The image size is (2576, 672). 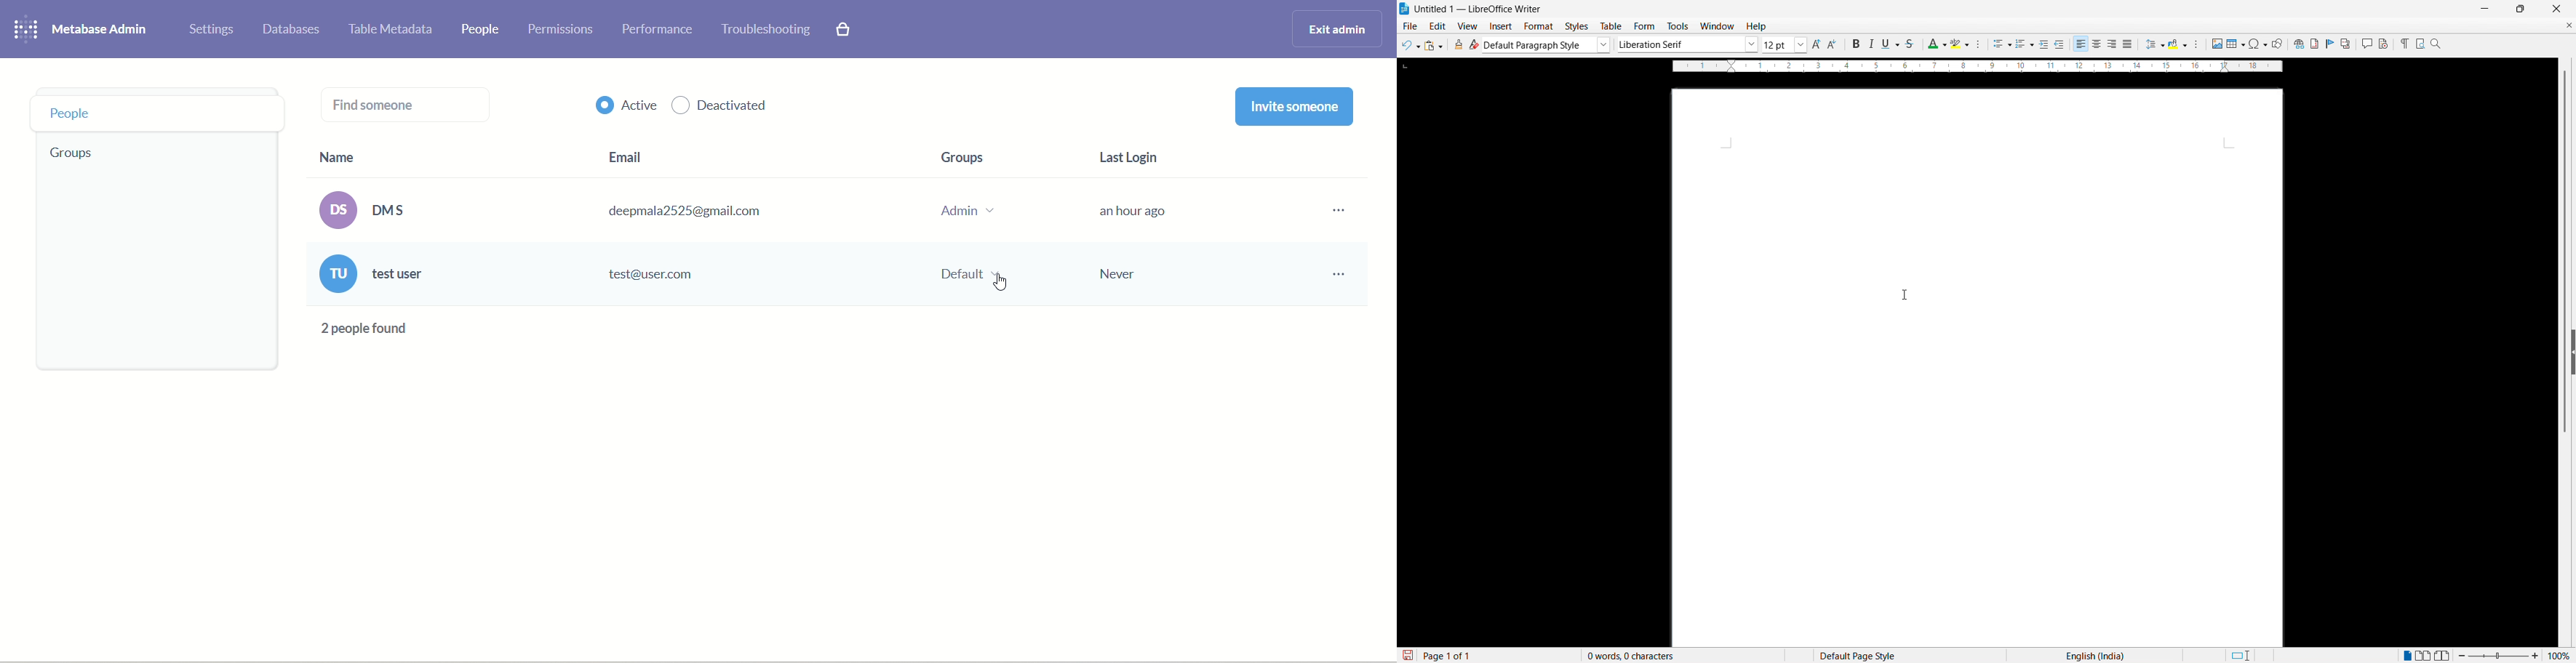 What do you see at coordinates (100, 28) in the screenshot?
I see `metabase admin` at bounding box center [100, 28].